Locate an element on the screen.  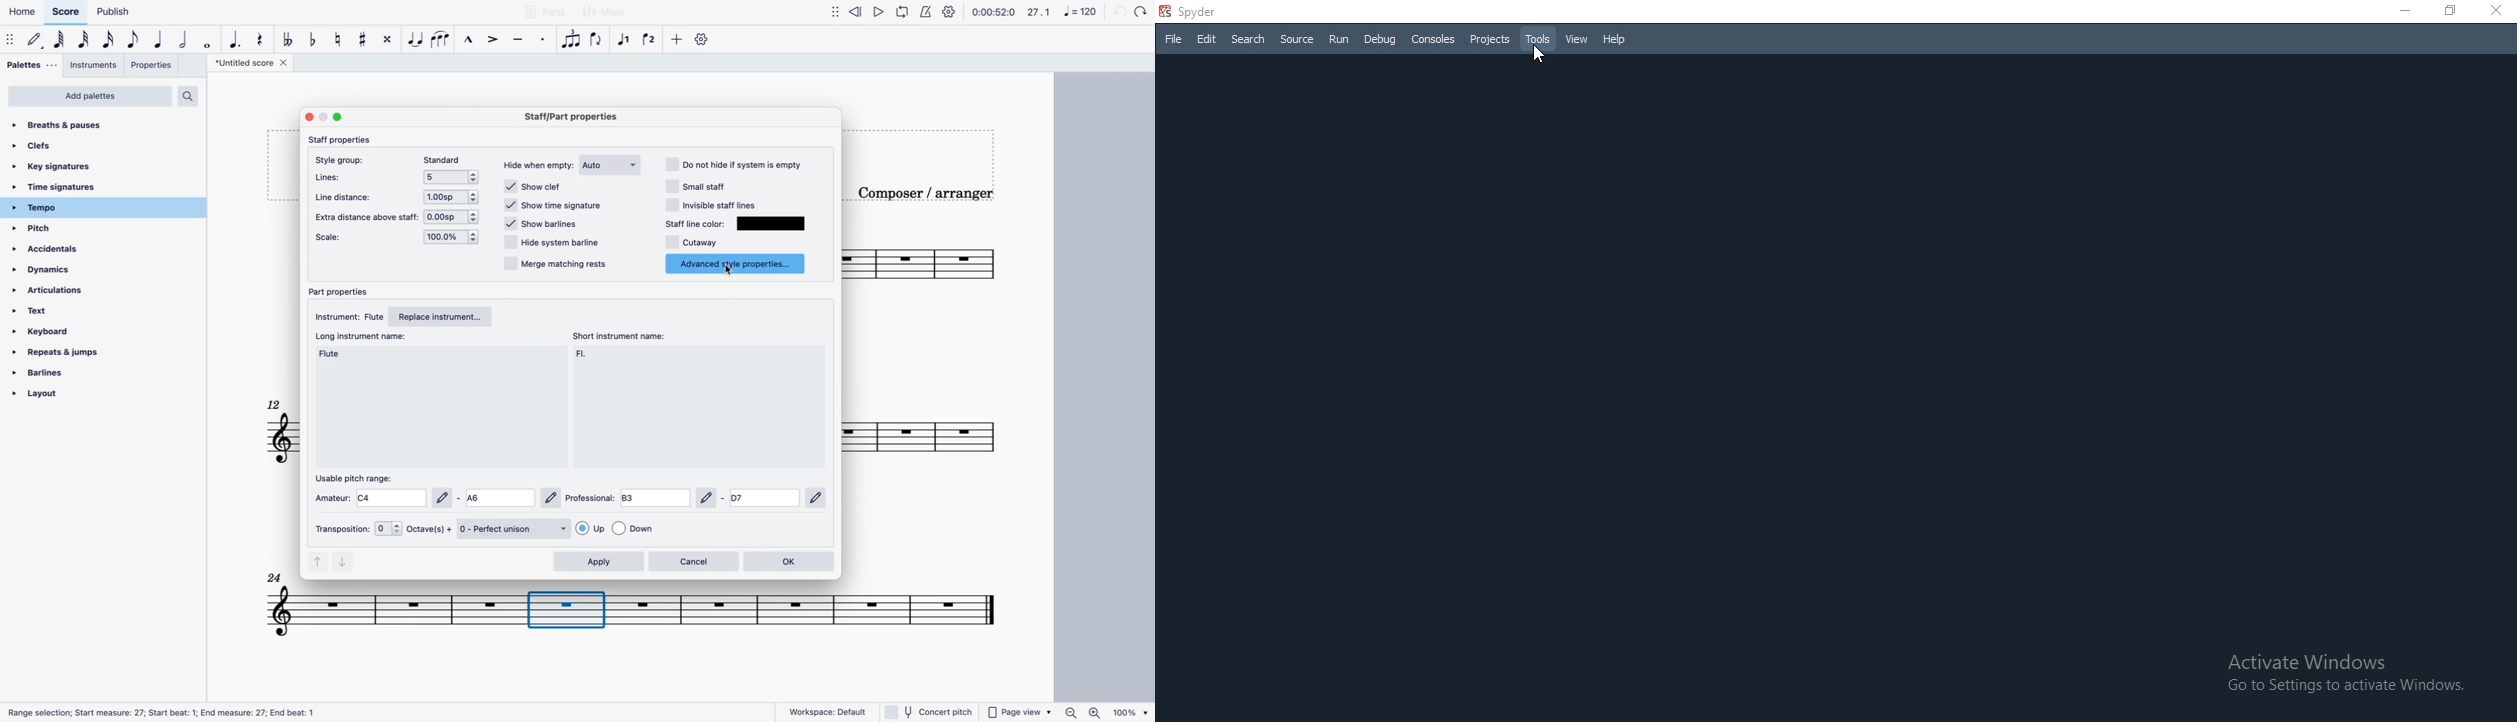
zoom is located at coordinates (1106, 711).